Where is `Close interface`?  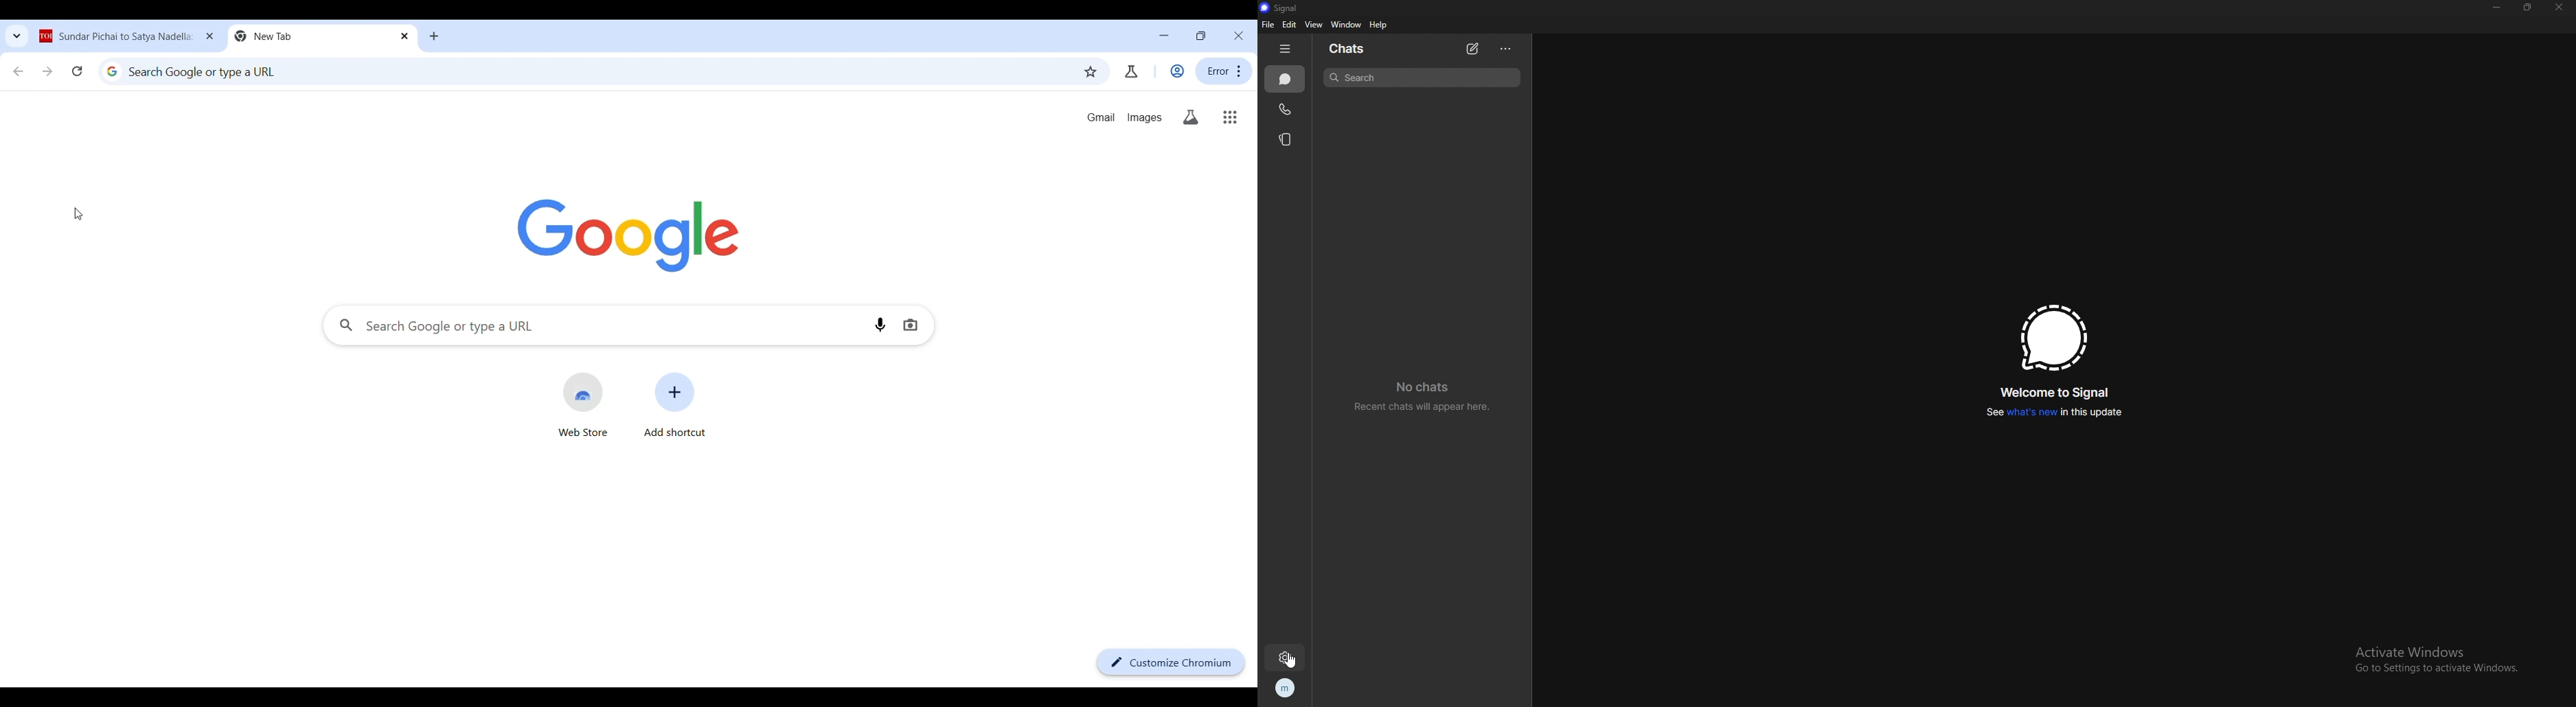
Close interface is located at coordinates (1239, 35).